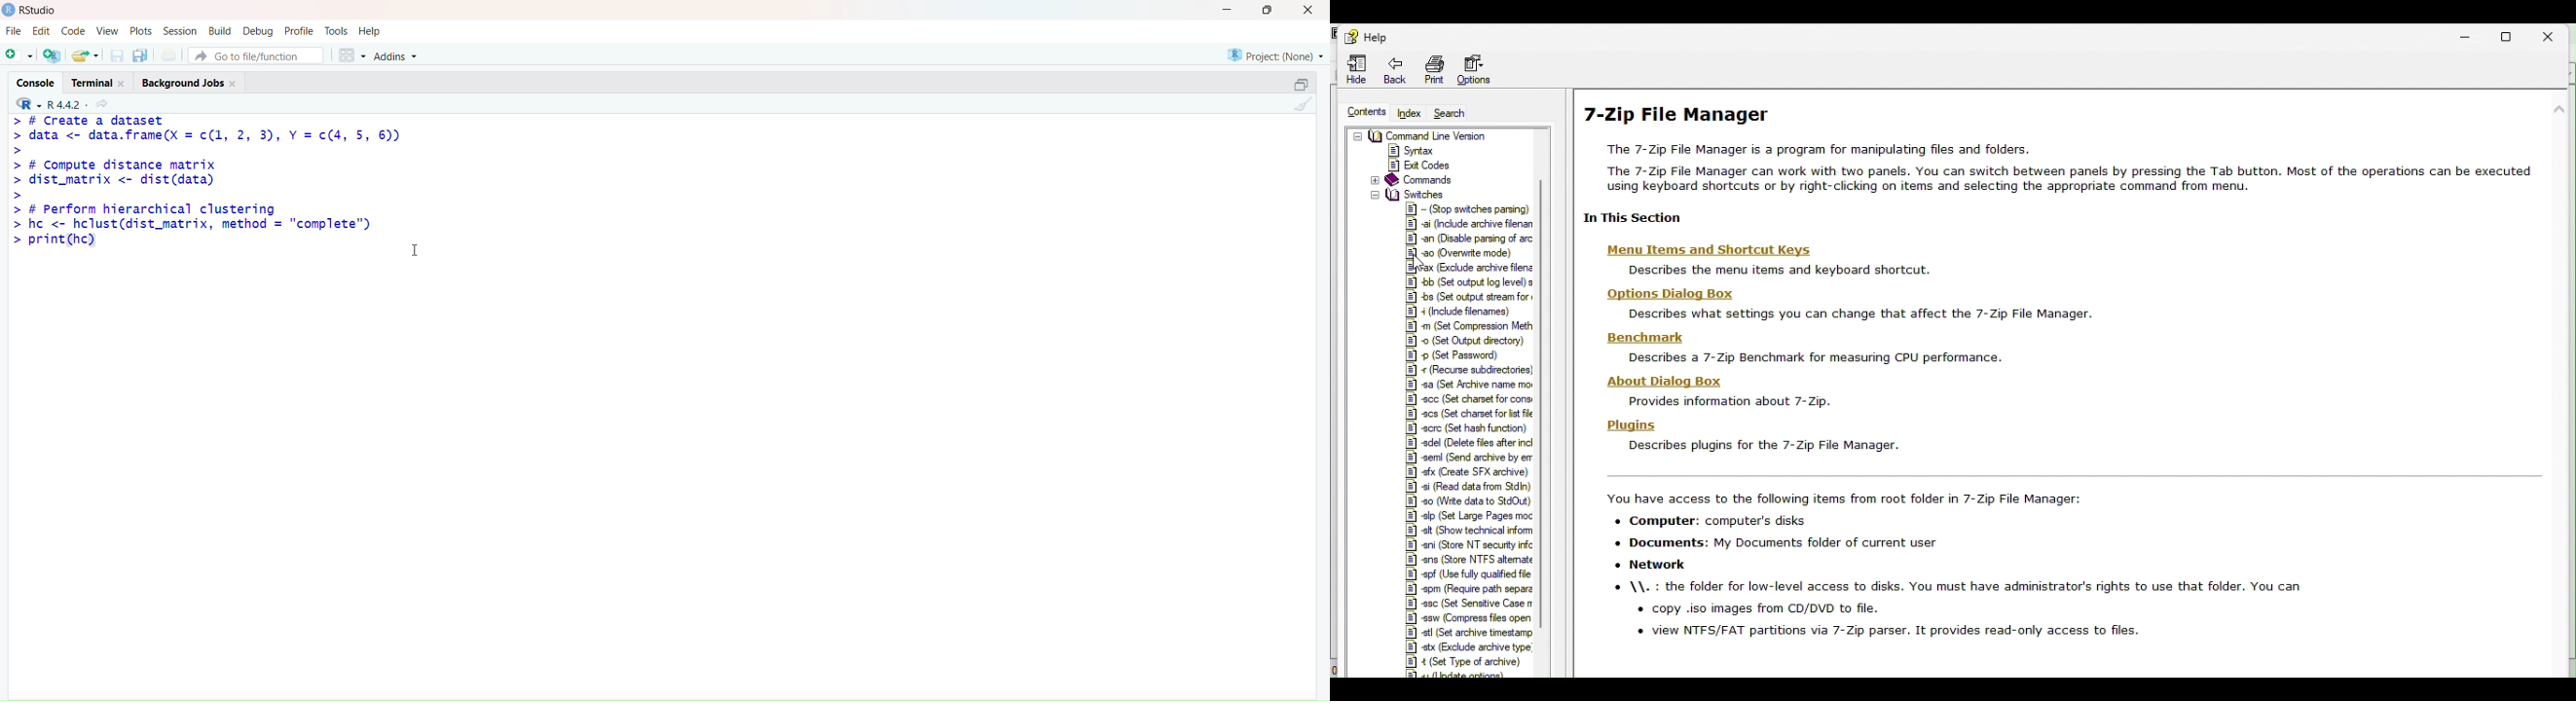 This screenshot has width=2576, height=728. Describe the element at coordinates (220, 32) in the screenshot. I see `Build` at that location.